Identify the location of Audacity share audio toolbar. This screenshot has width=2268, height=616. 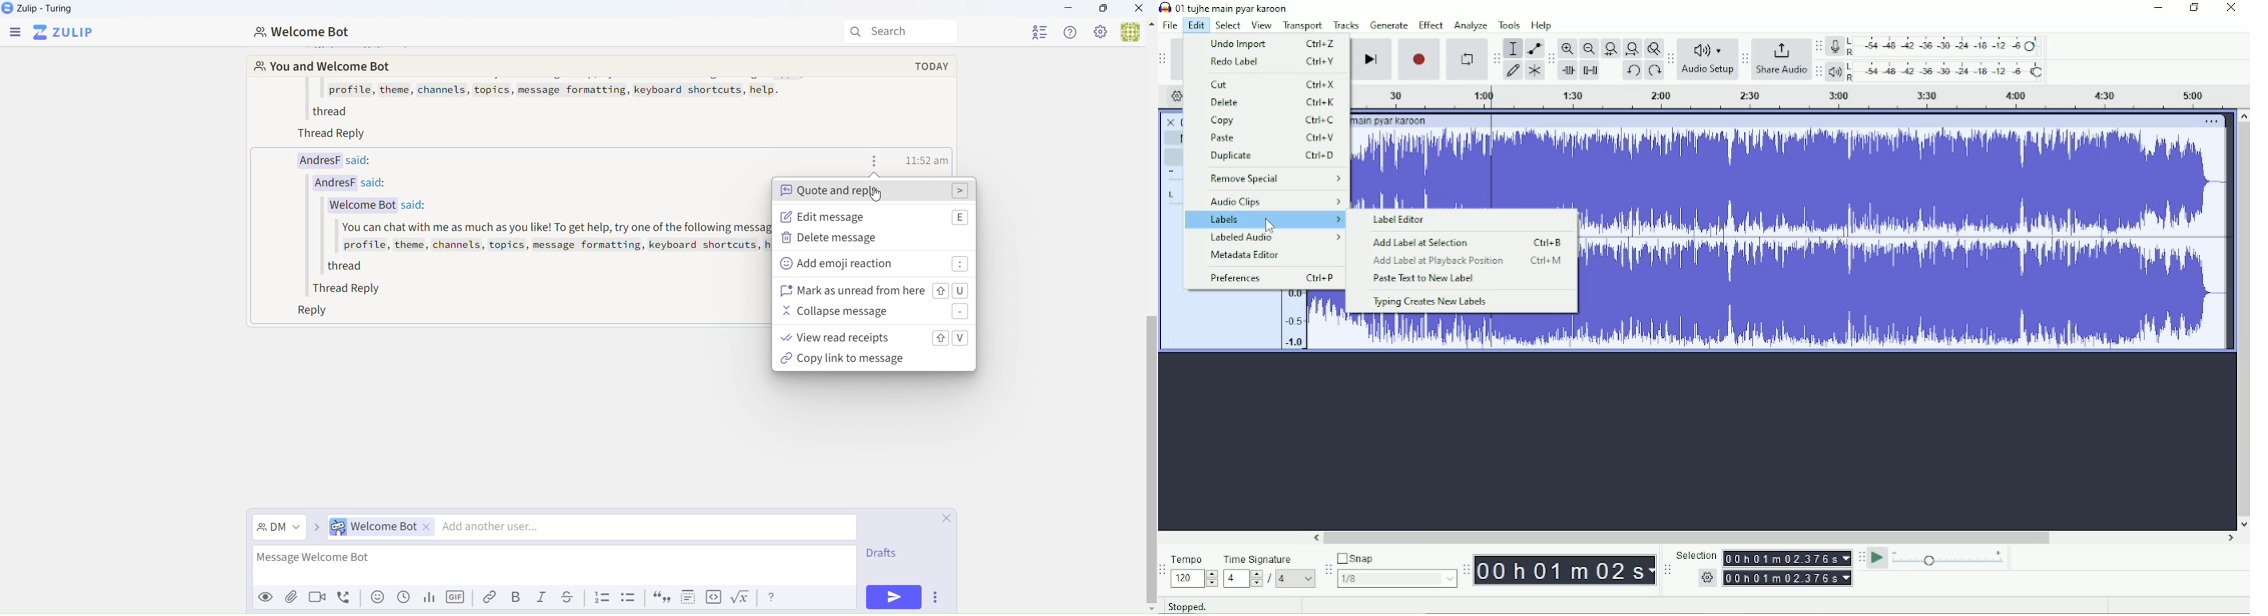
(1745, 60).